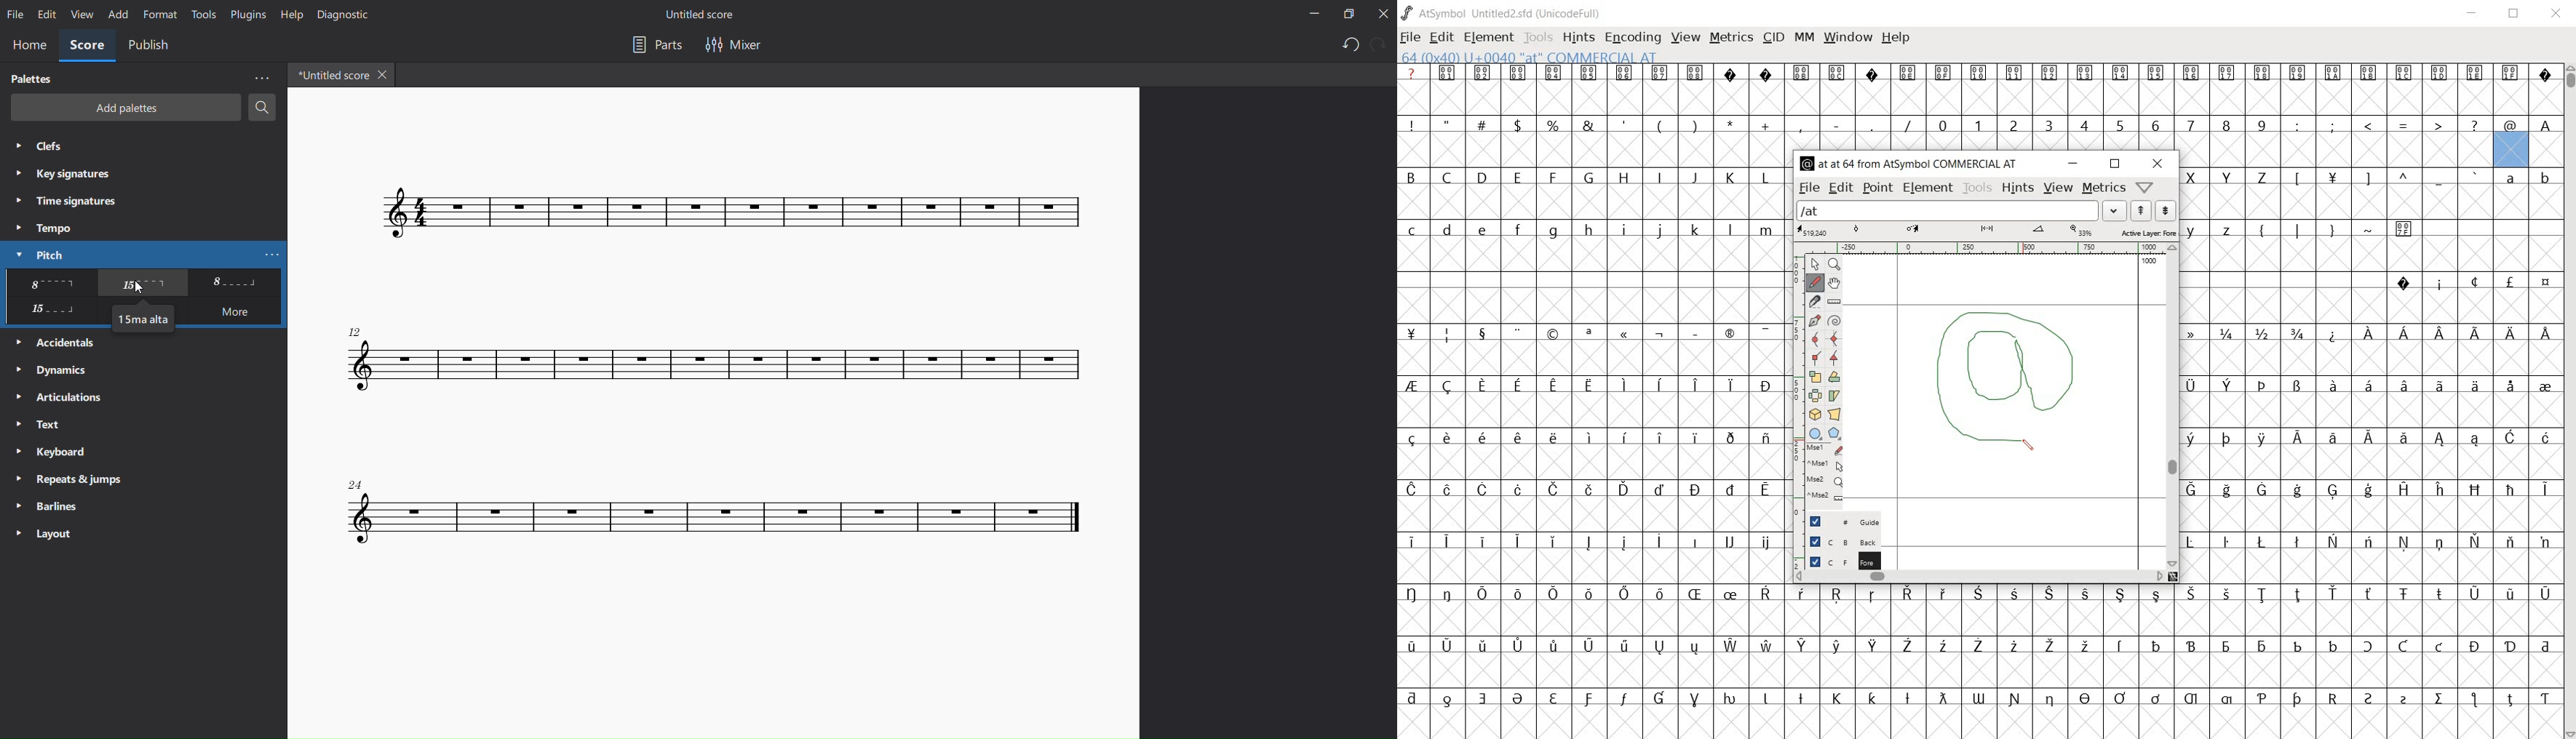 This screenshot has width=2576, height=756. I want to click on hints, so click(2018, 188).